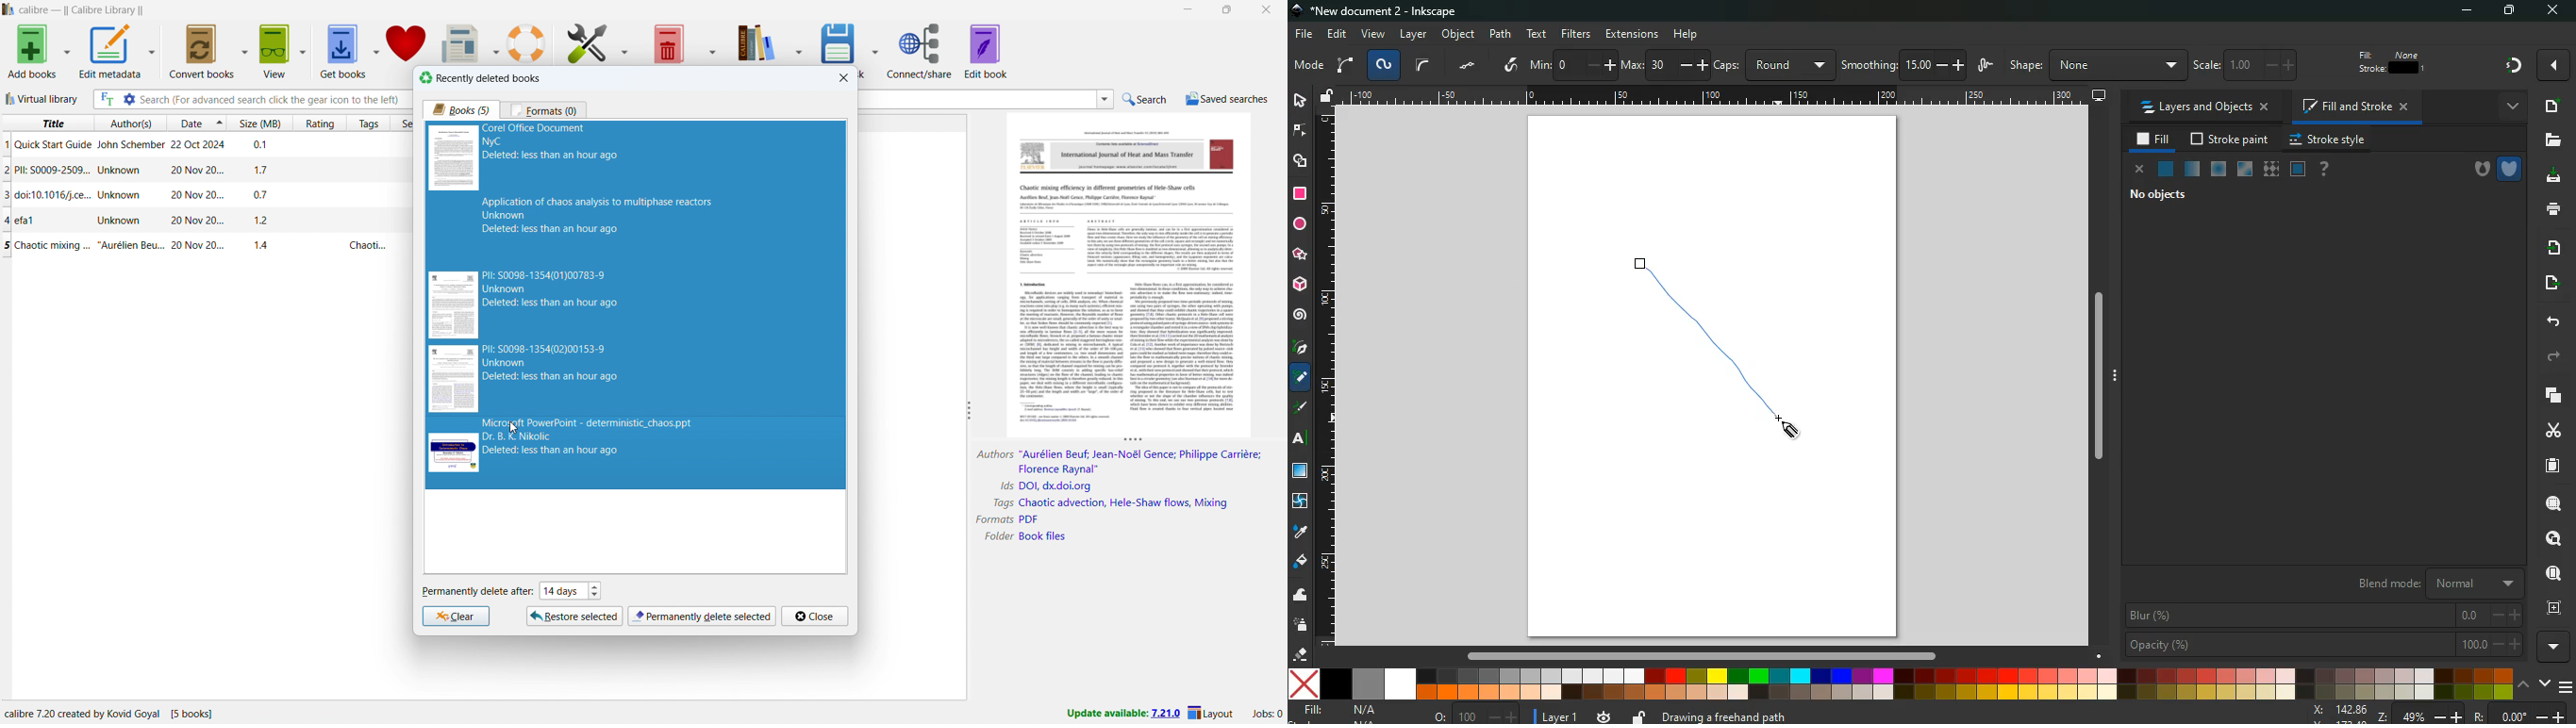  I want to click on edit metadata, so click(110, 52).